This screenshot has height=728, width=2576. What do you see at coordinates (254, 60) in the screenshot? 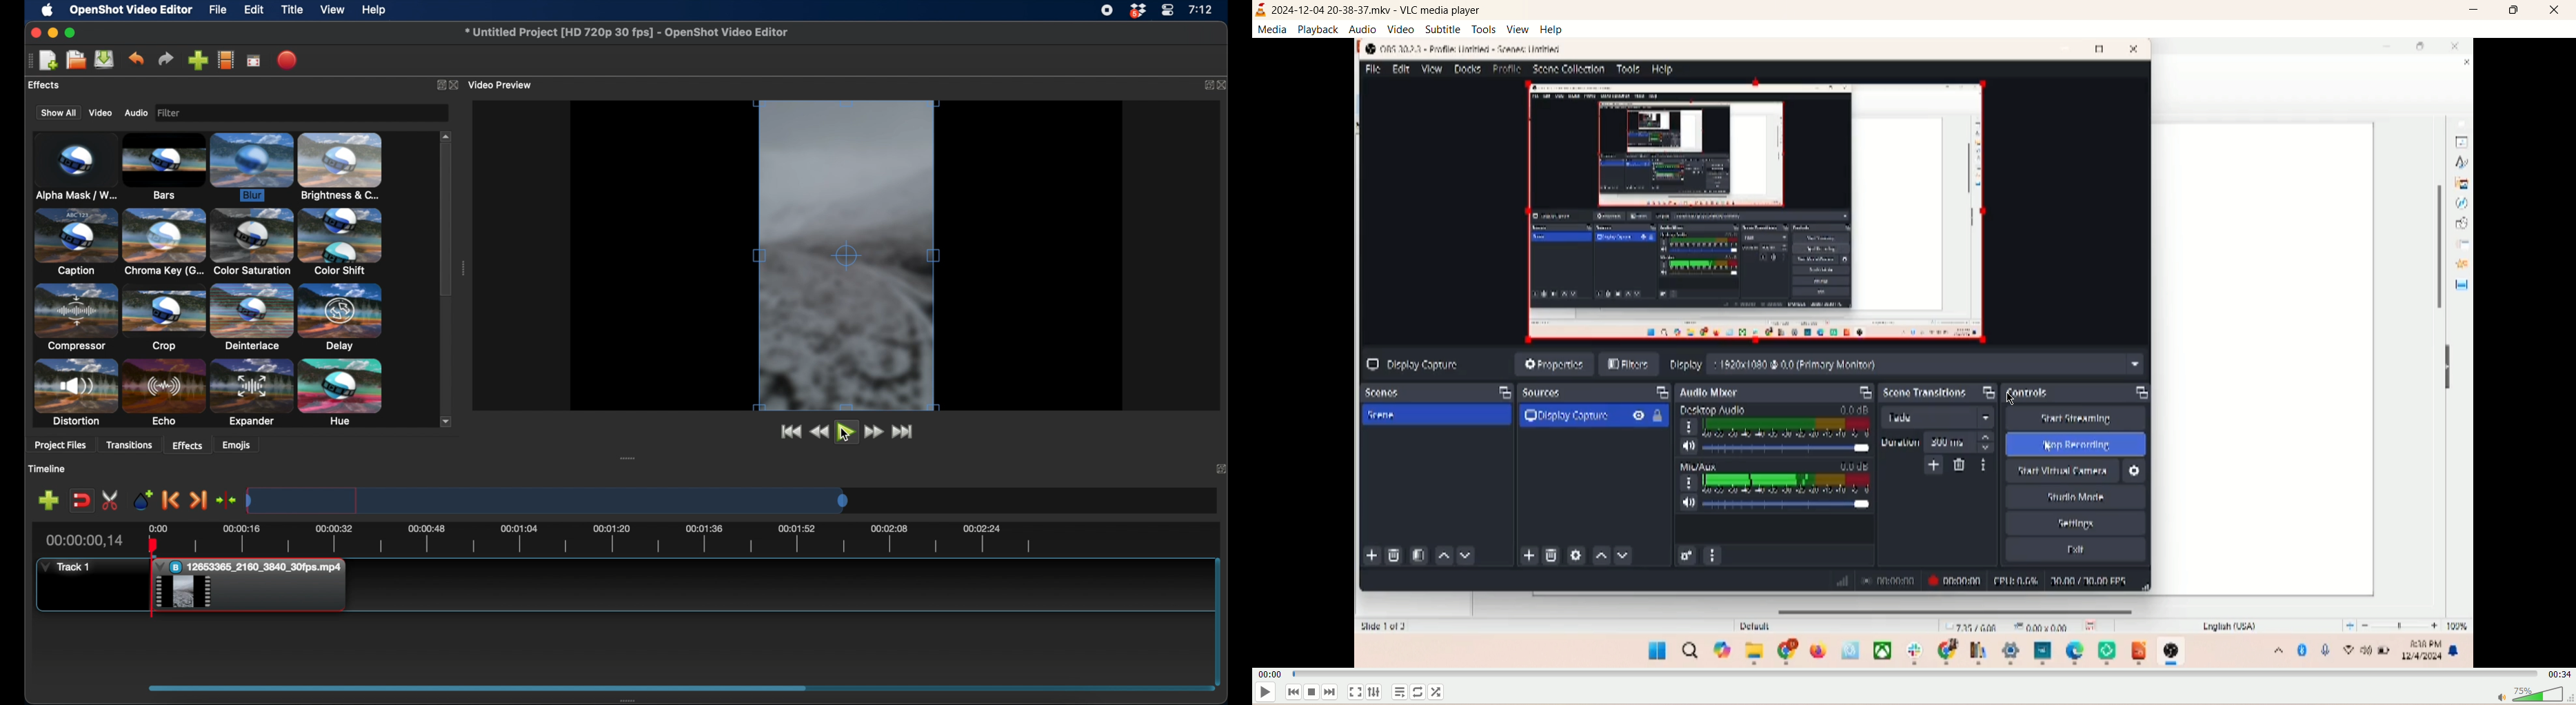
I see `fullscreen` at bounding box center [254, 60].